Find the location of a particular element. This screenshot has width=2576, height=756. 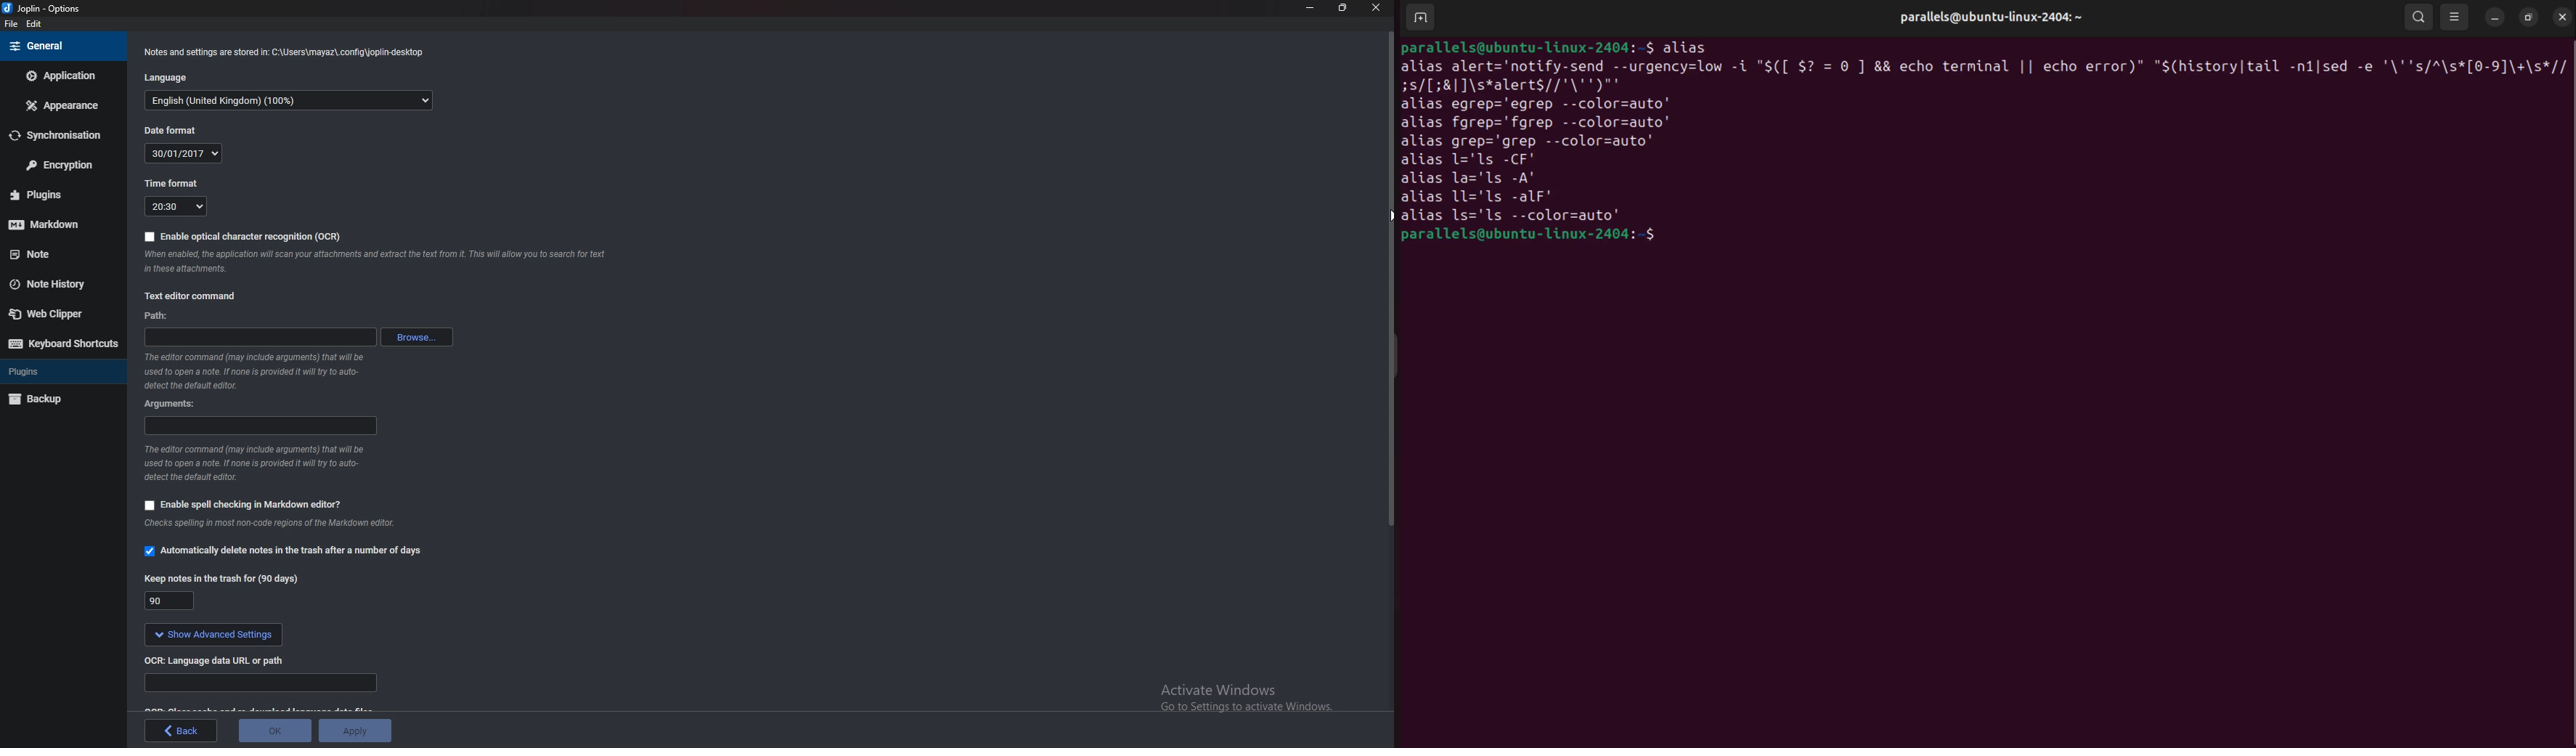

Text editor command is located at coordinates (192, 296).